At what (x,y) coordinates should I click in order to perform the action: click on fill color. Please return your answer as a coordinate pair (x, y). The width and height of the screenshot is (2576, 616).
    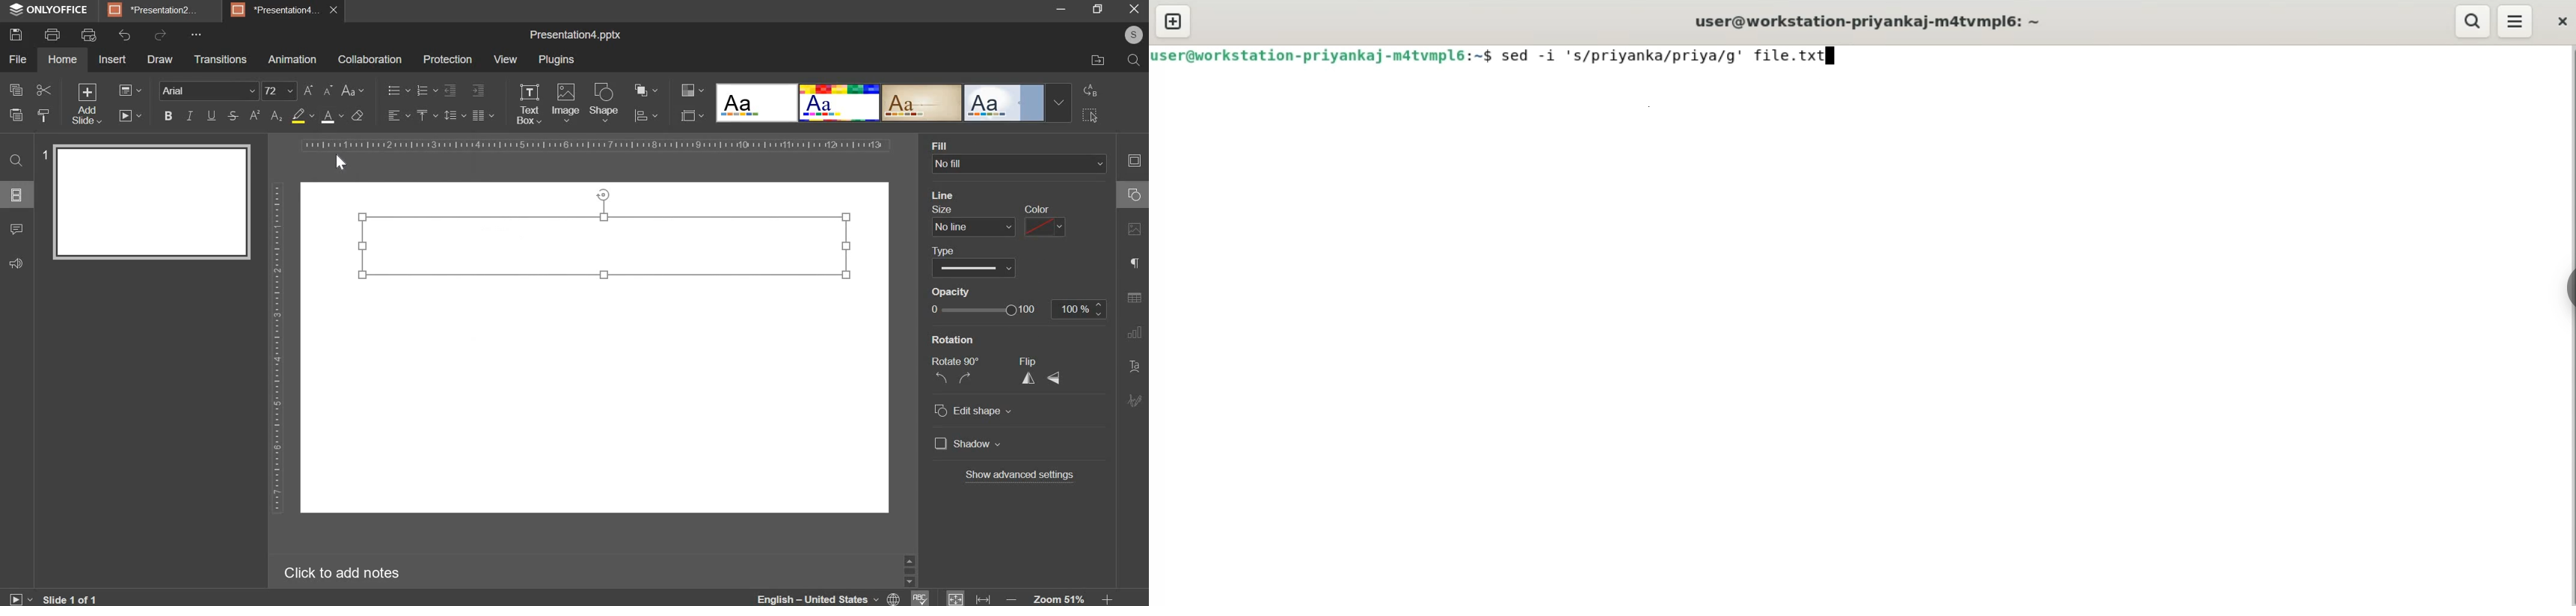
    Looking at the image, I should click on (302, 115).